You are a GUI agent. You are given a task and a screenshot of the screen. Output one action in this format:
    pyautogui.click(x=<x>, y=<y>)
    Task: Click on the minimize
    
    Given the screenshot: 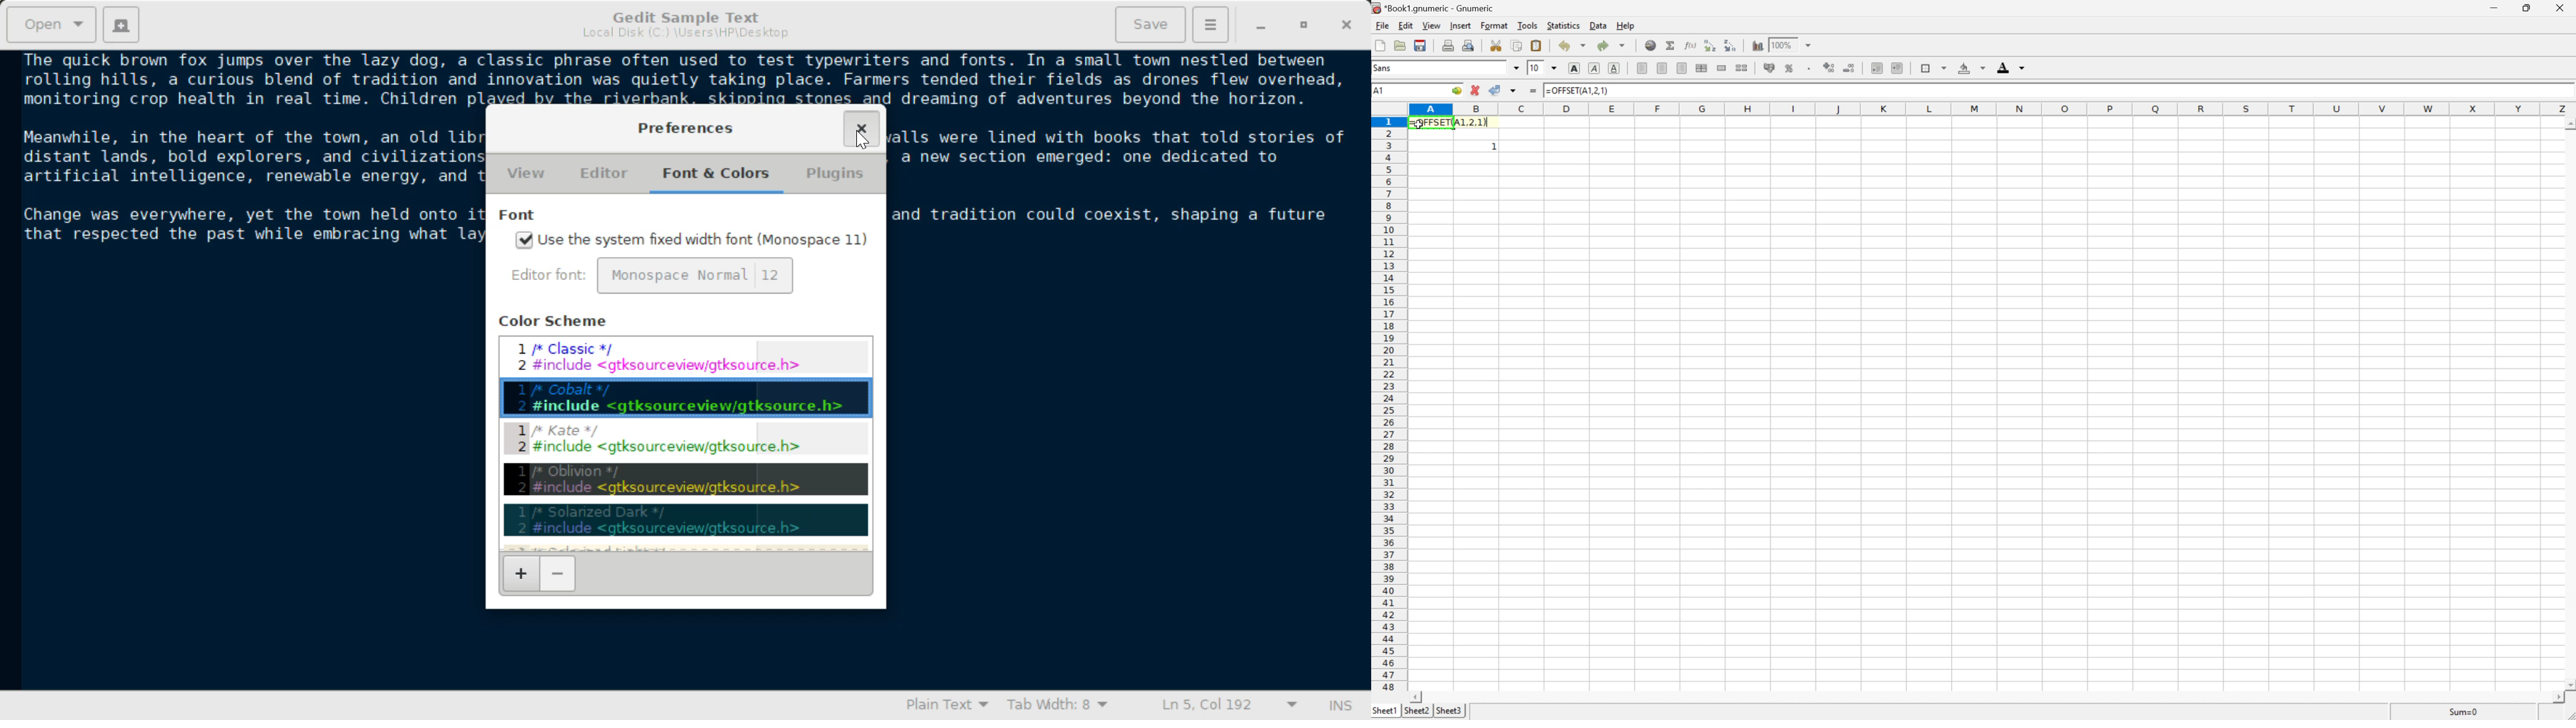 What is the action you would take?
    pyautogui.click(x=2493, y=6)
    